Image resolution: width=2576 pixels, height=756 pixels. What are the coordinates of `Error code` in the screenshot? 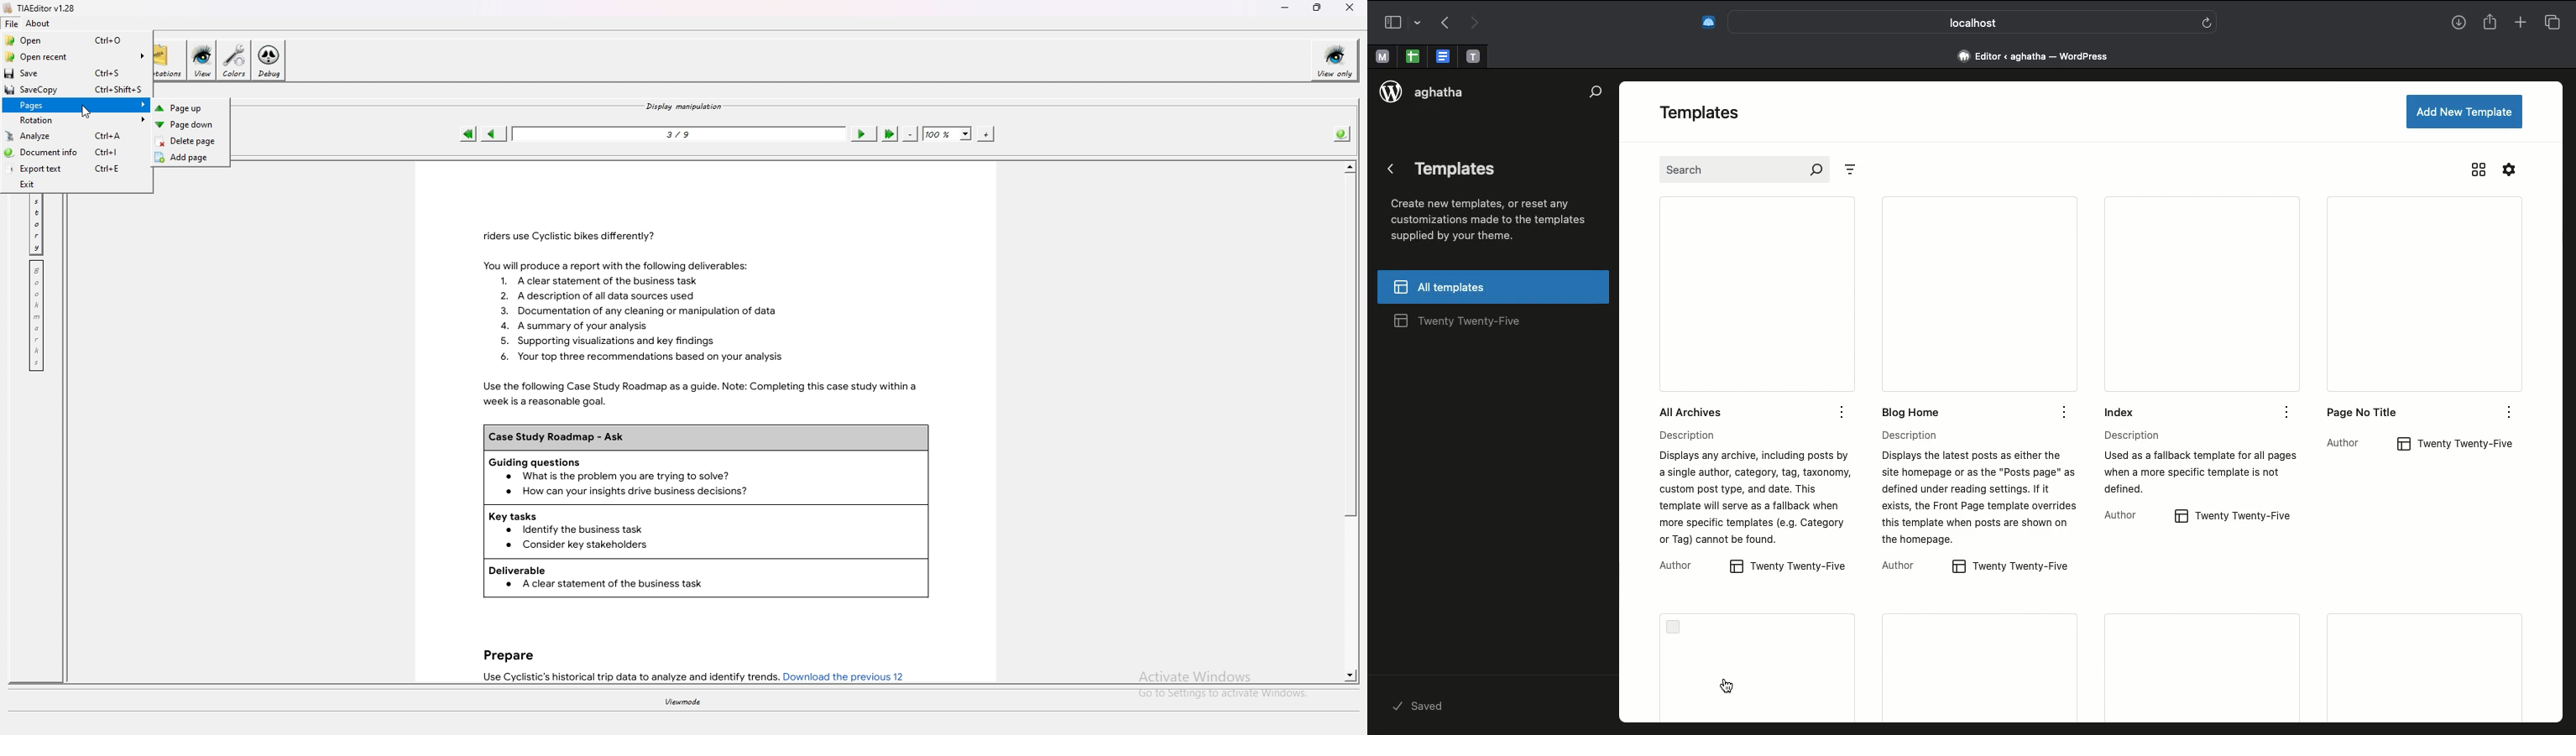 It's located at (1757, 669).